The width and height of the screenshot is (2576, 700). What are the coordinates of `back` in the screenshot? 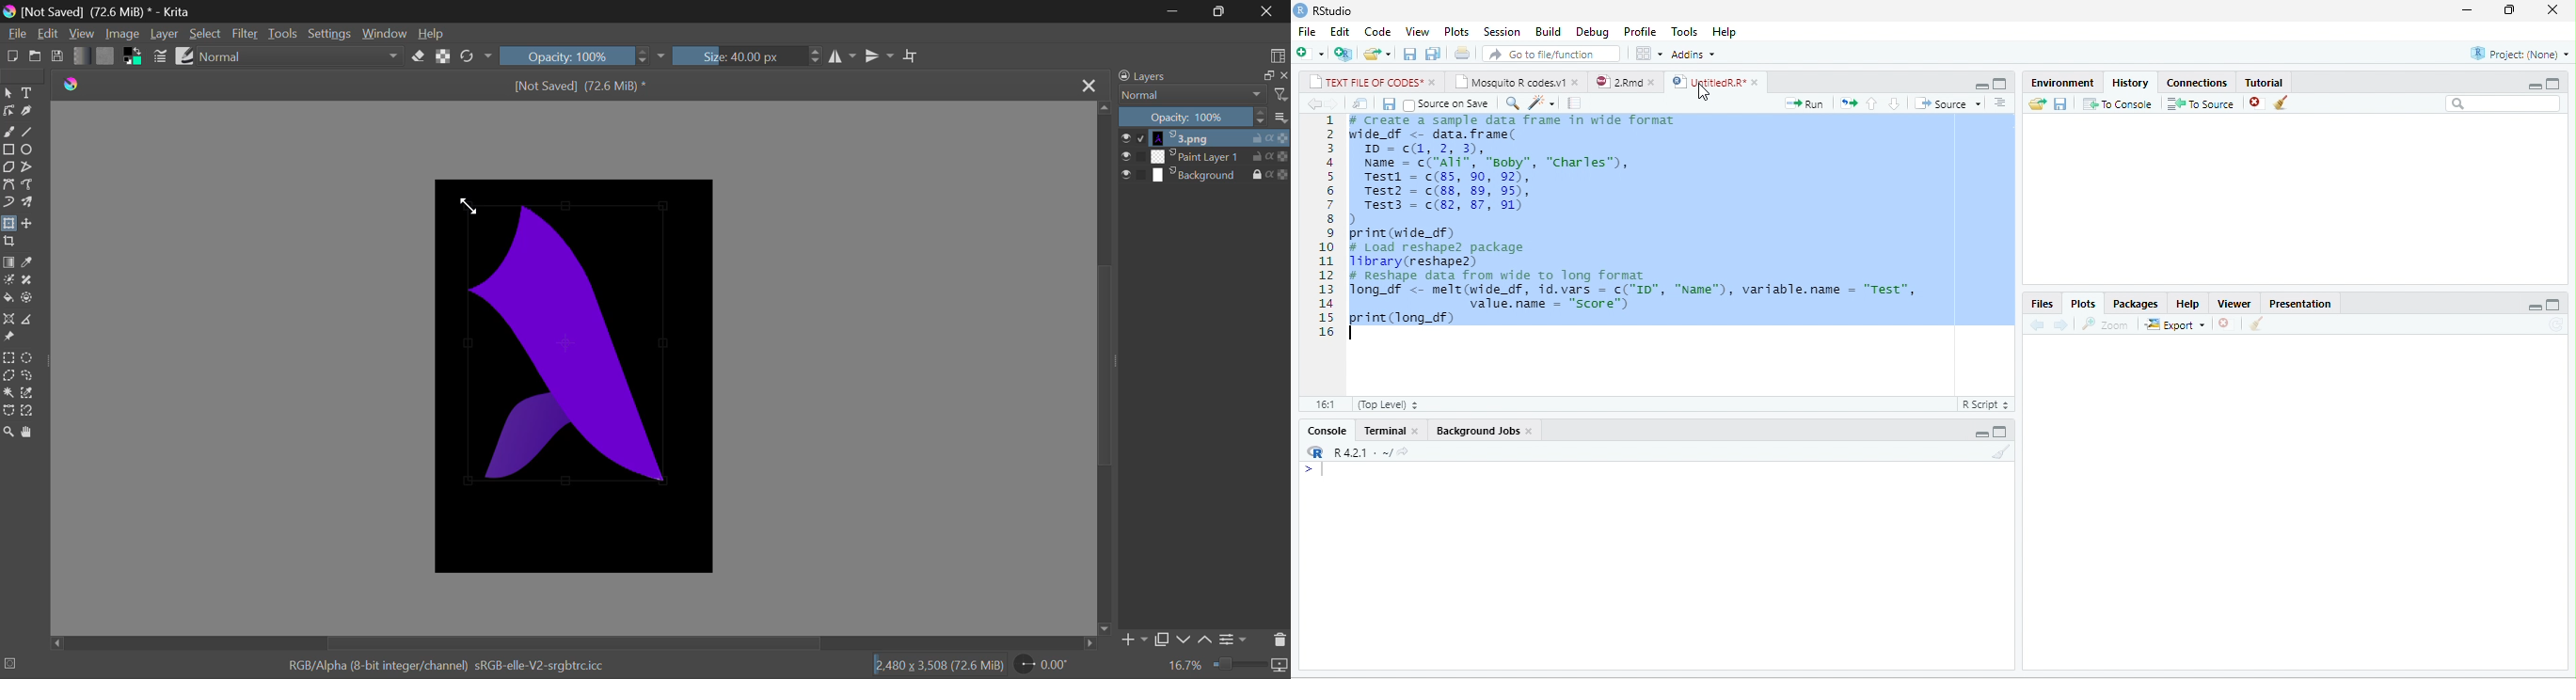 It's located at (2038, 325).